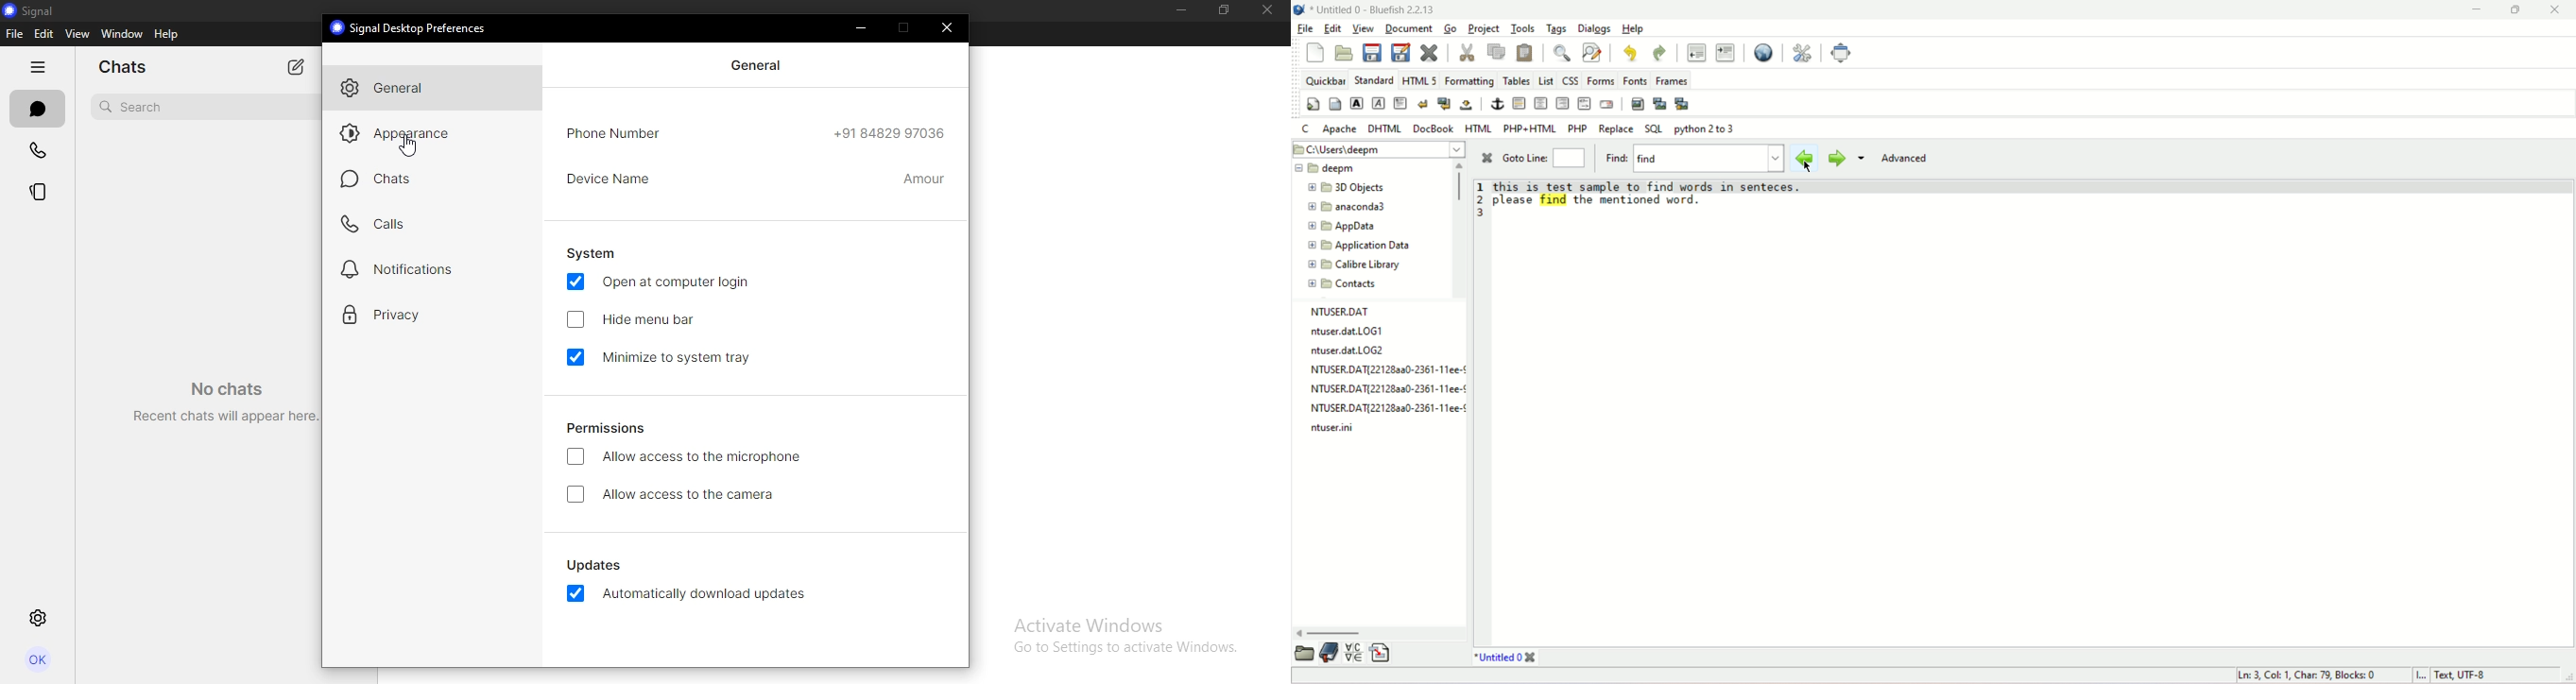 The width and height of the screenshot is (2576, 700). What do you see at coordinates (1363, 29) in the screenshot?
I see `view` at bounding box center [1363, 29].